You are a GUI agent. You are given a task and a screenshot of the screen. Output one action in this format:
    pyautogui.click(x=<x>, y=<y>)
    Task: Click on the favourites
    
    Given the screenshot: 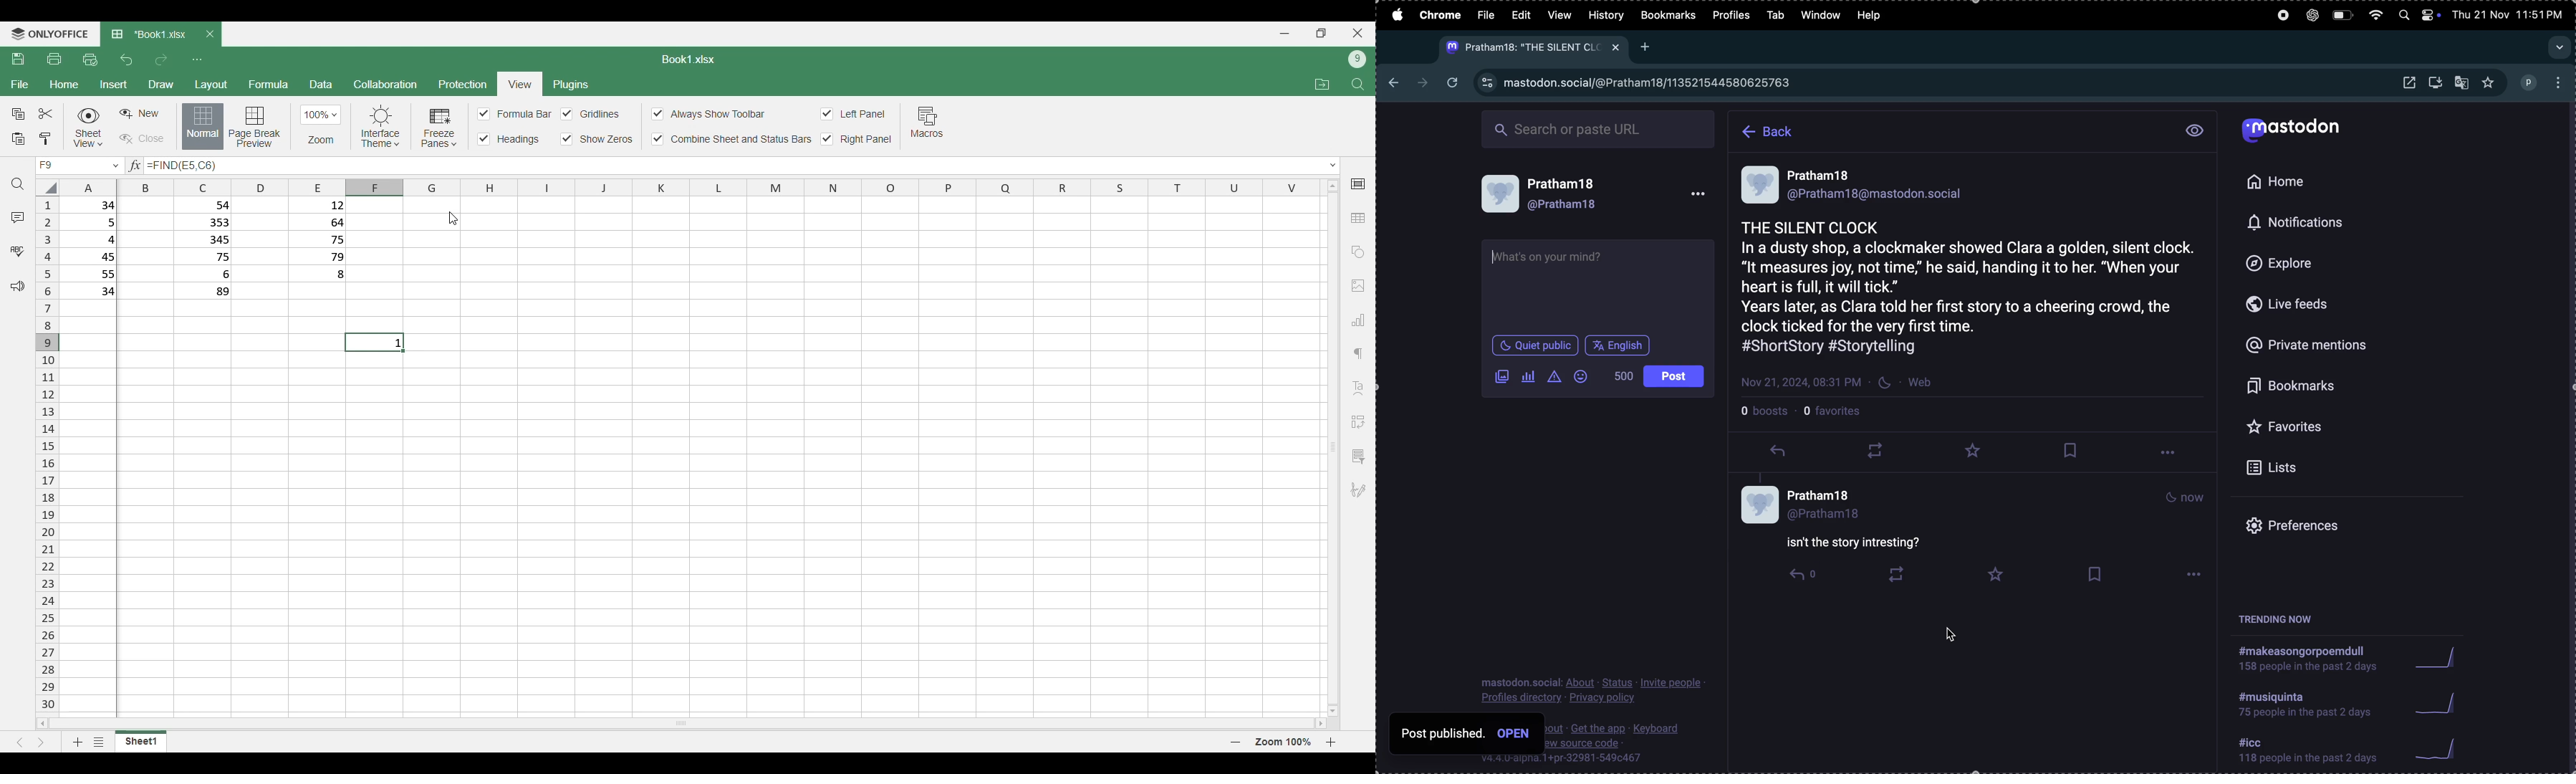 What is the action you would take?
    pyautogui.click(x=1838, y=415)
    